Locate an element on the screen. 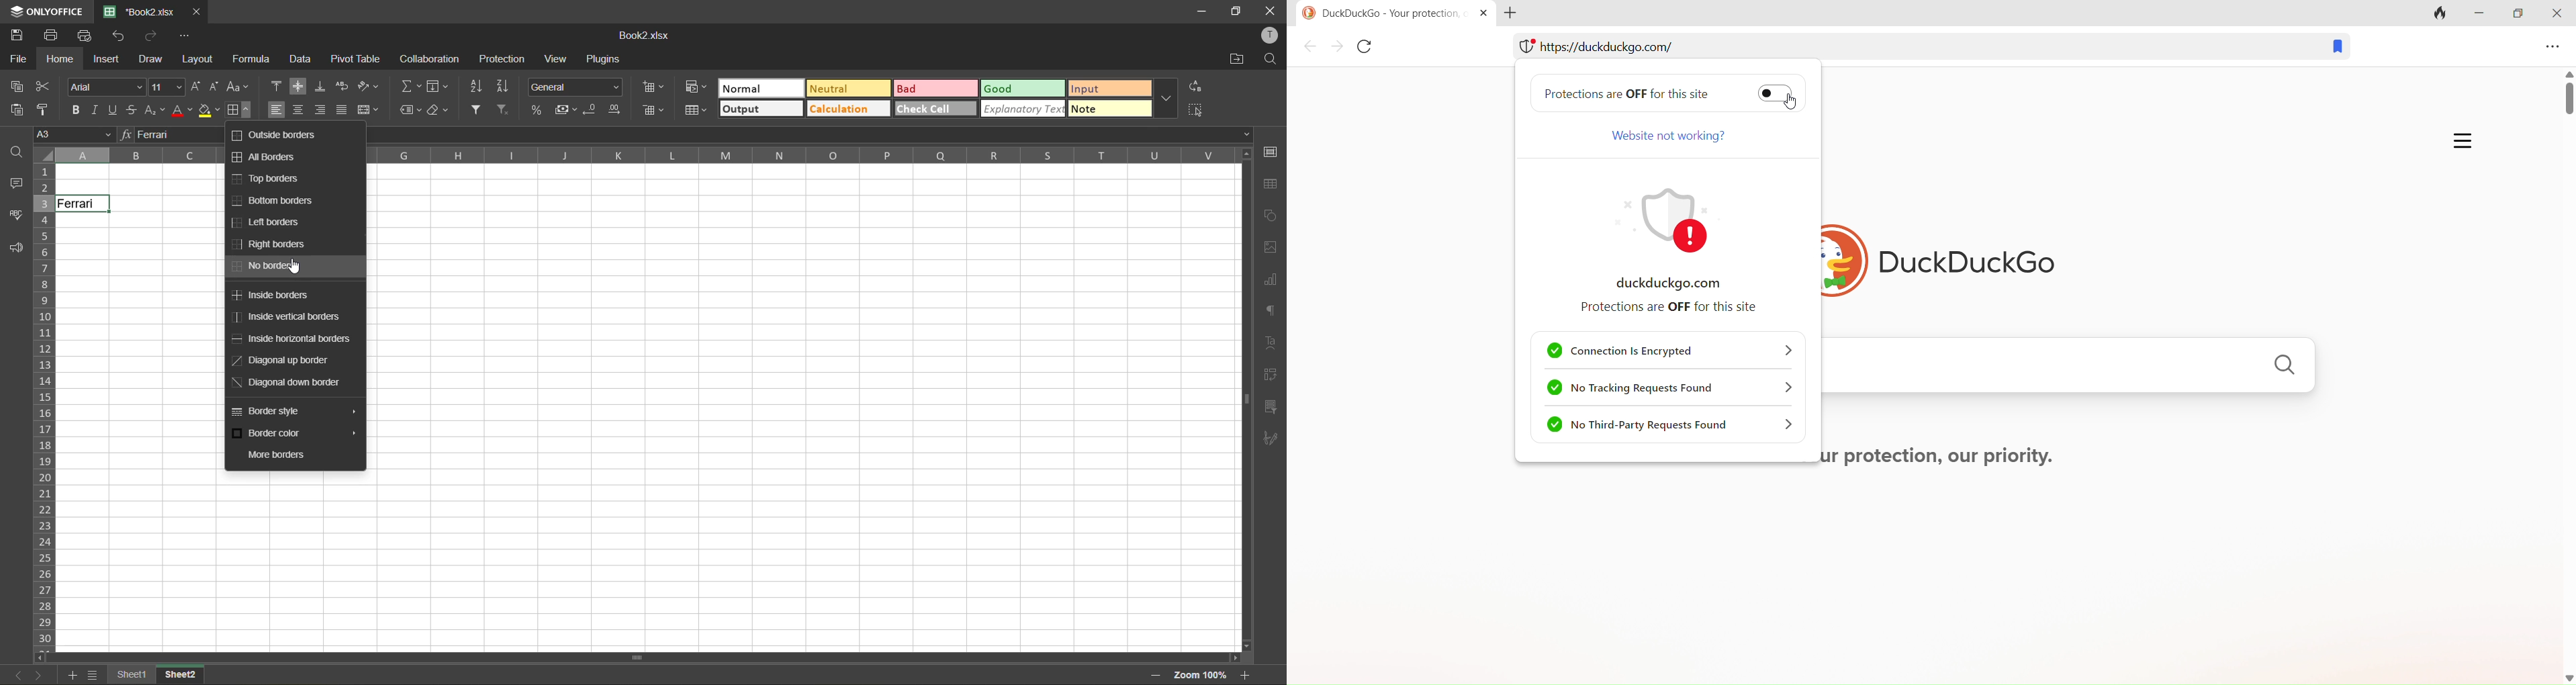 The height and width of the screenshot is (700, 2576). clear filter is located at coordinates (505, 110).